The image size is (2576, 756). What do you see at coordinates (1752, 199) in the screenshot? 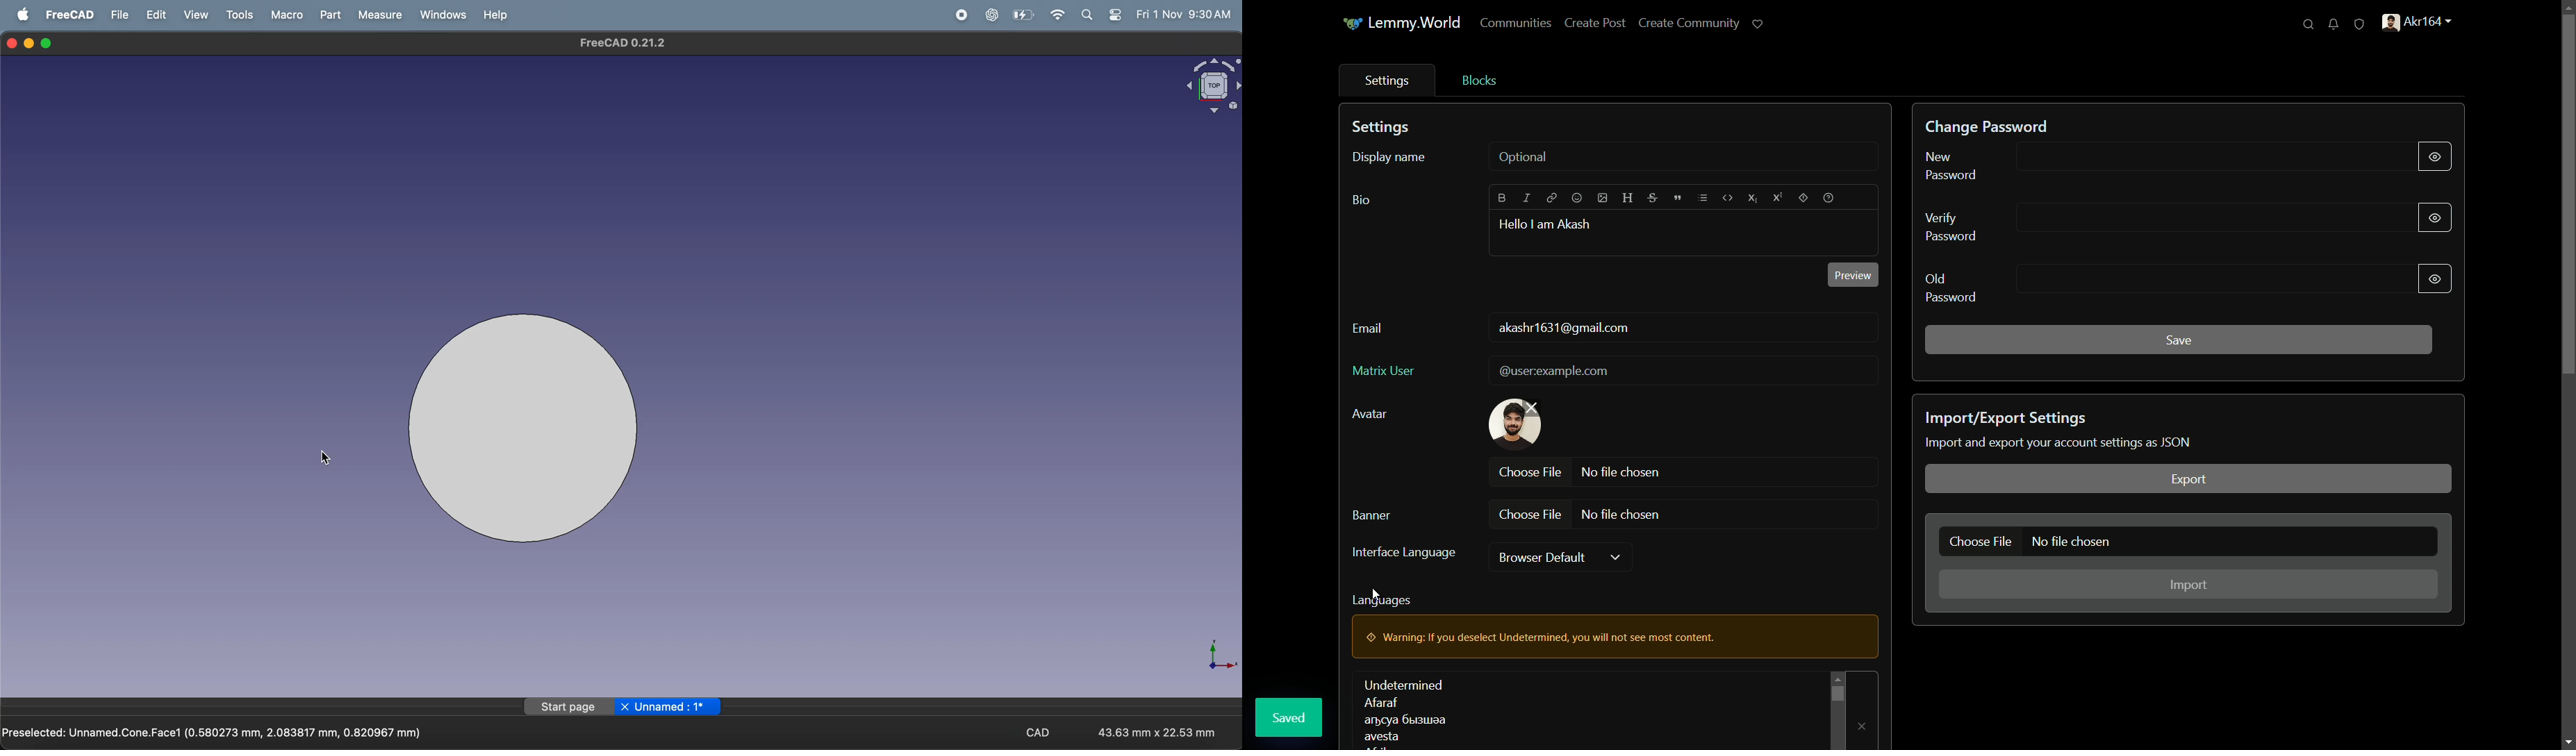
I see `subscript` at bounding box center [1752, 199].